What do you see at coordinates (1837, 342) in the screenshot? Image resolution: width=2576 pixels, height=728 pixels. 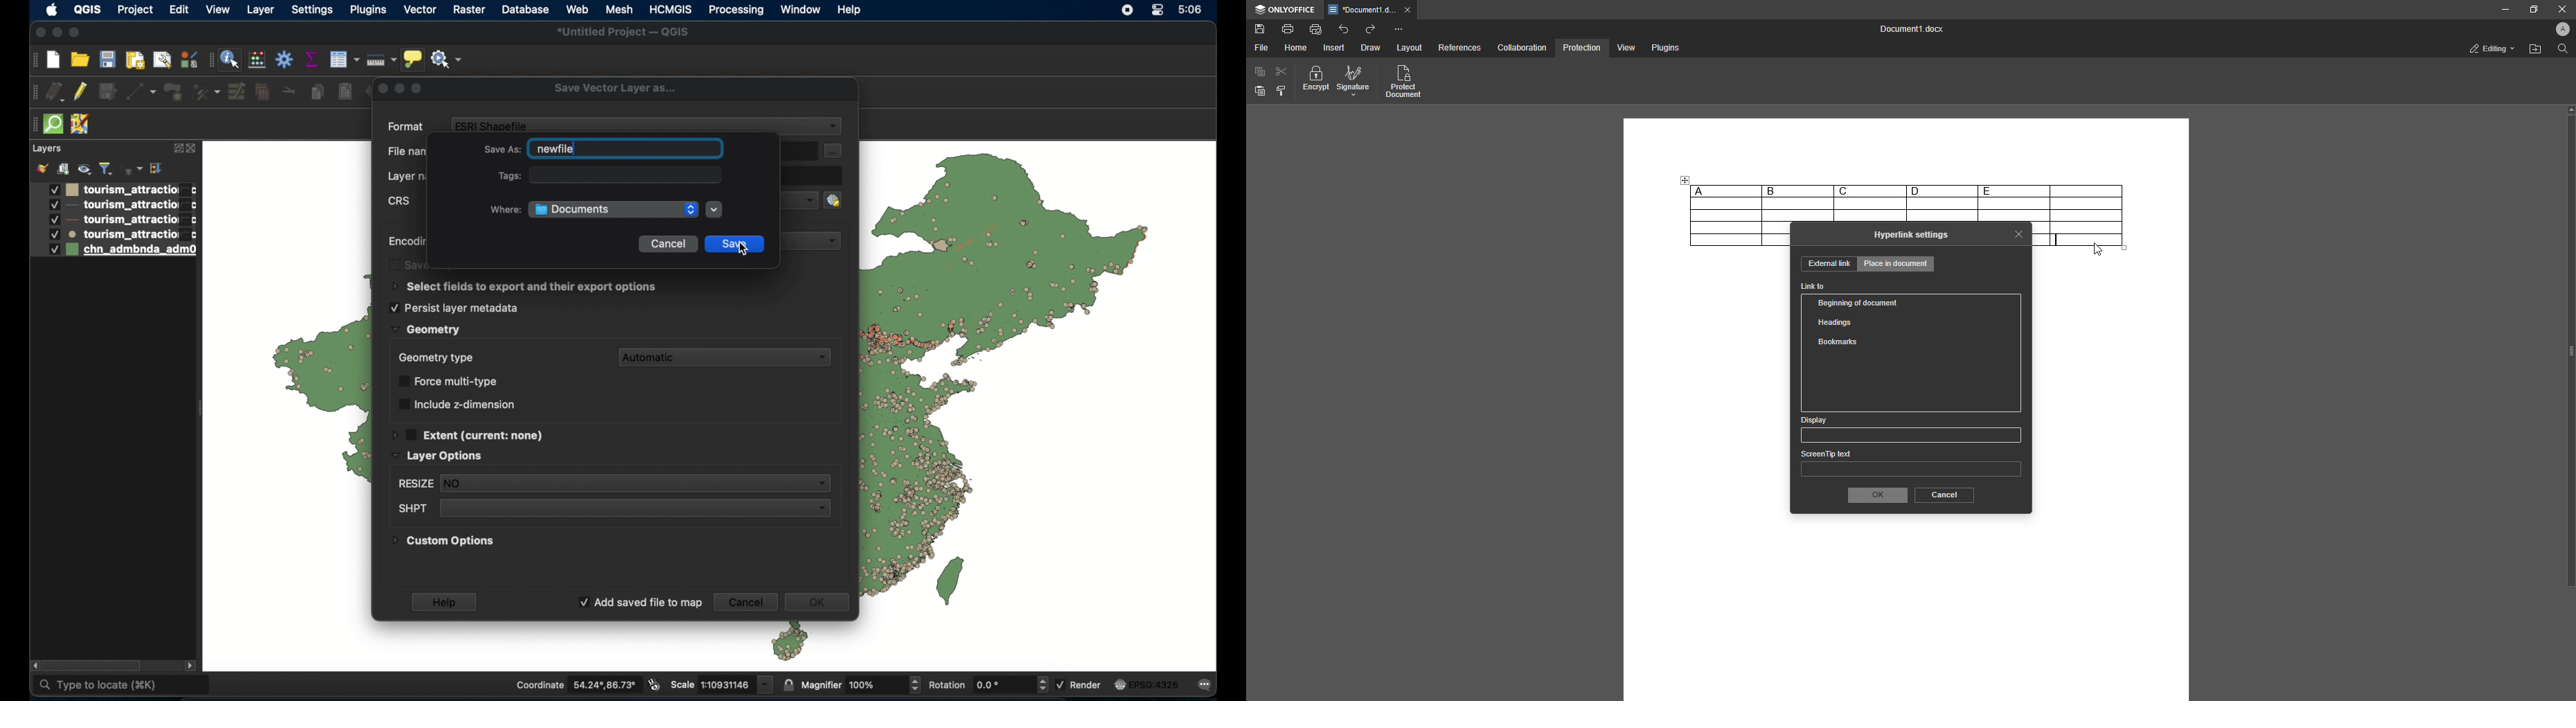 I see `Bookmarks` at bounding box center [1837, 342].